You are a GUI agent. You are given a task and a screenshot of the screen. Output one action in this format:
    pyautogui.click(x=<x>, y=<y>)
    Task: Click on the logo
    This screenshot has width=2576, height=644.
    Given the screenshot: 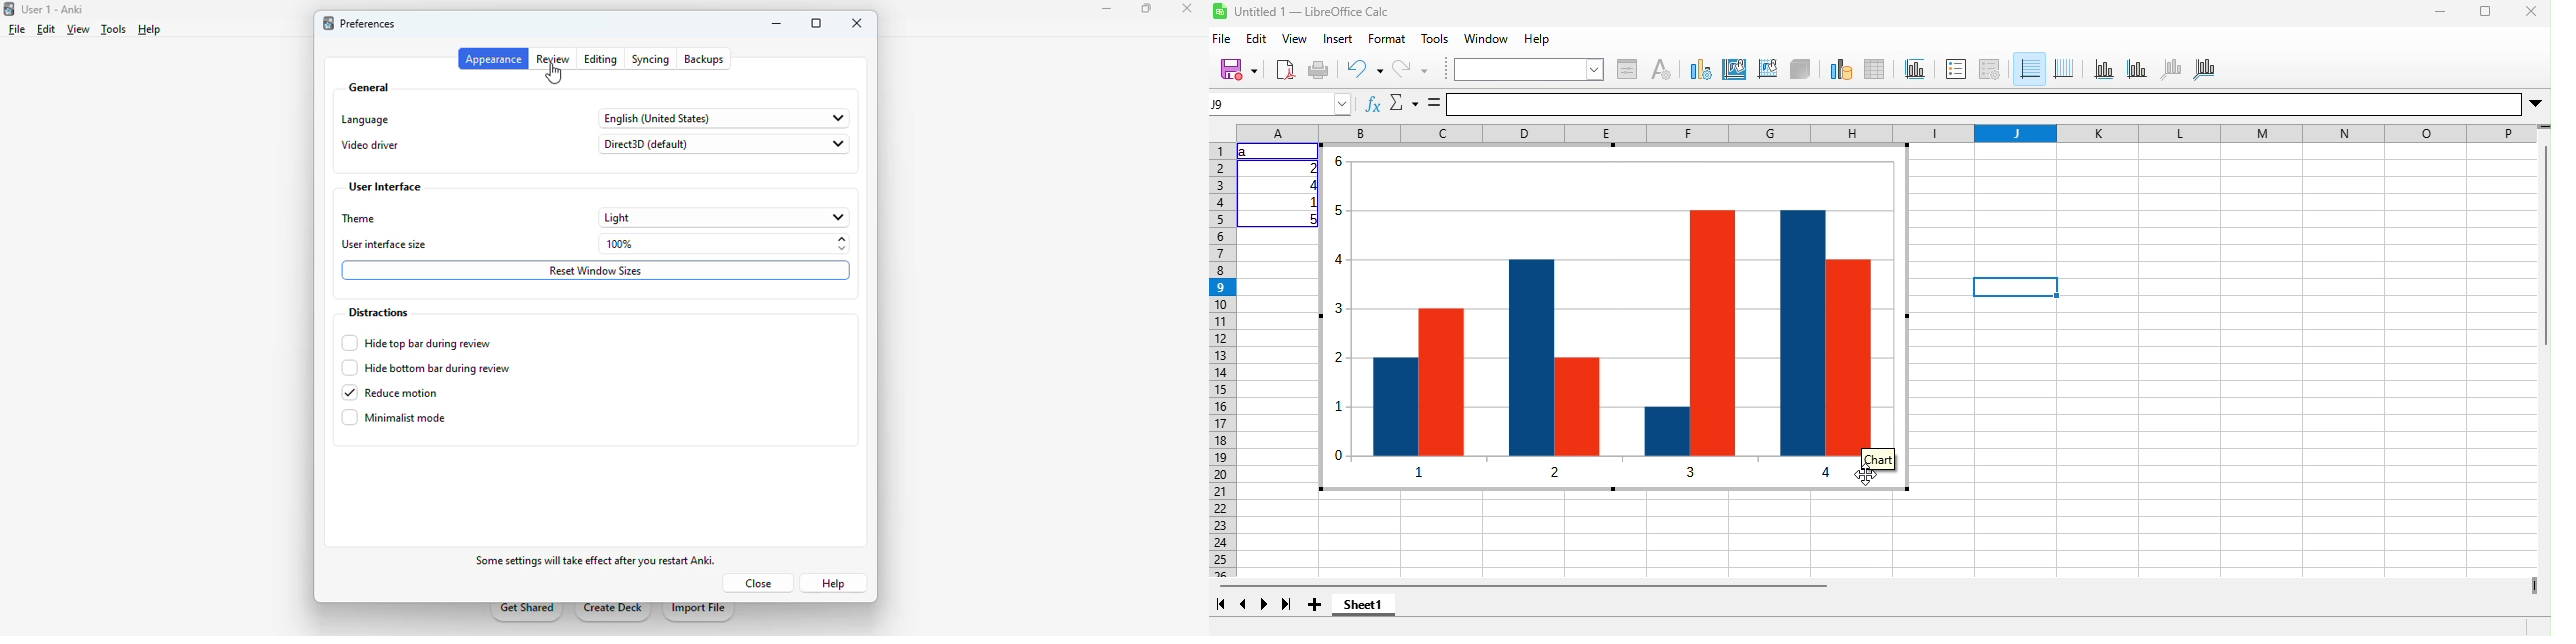 What is the action you would take?
    pyautogui.click(x=8, y=9)
    